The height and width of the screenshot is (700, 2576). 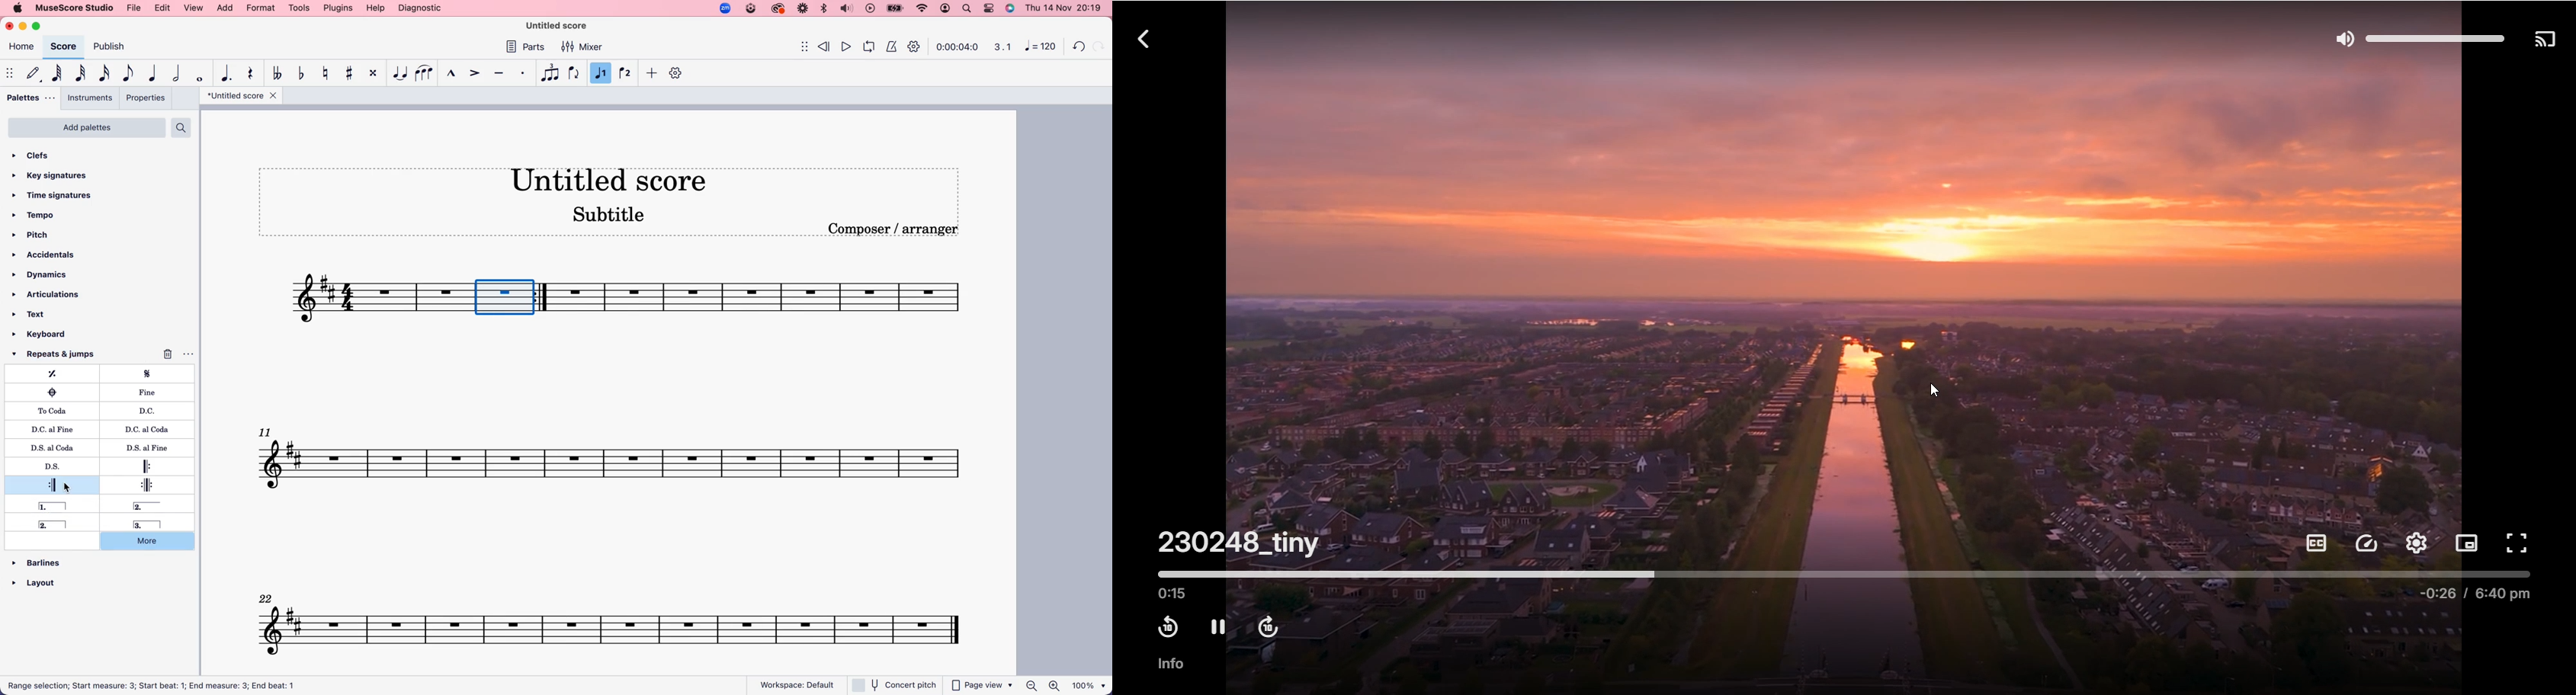 I want to click on toggle double sharp, so click(x=375, y=73).